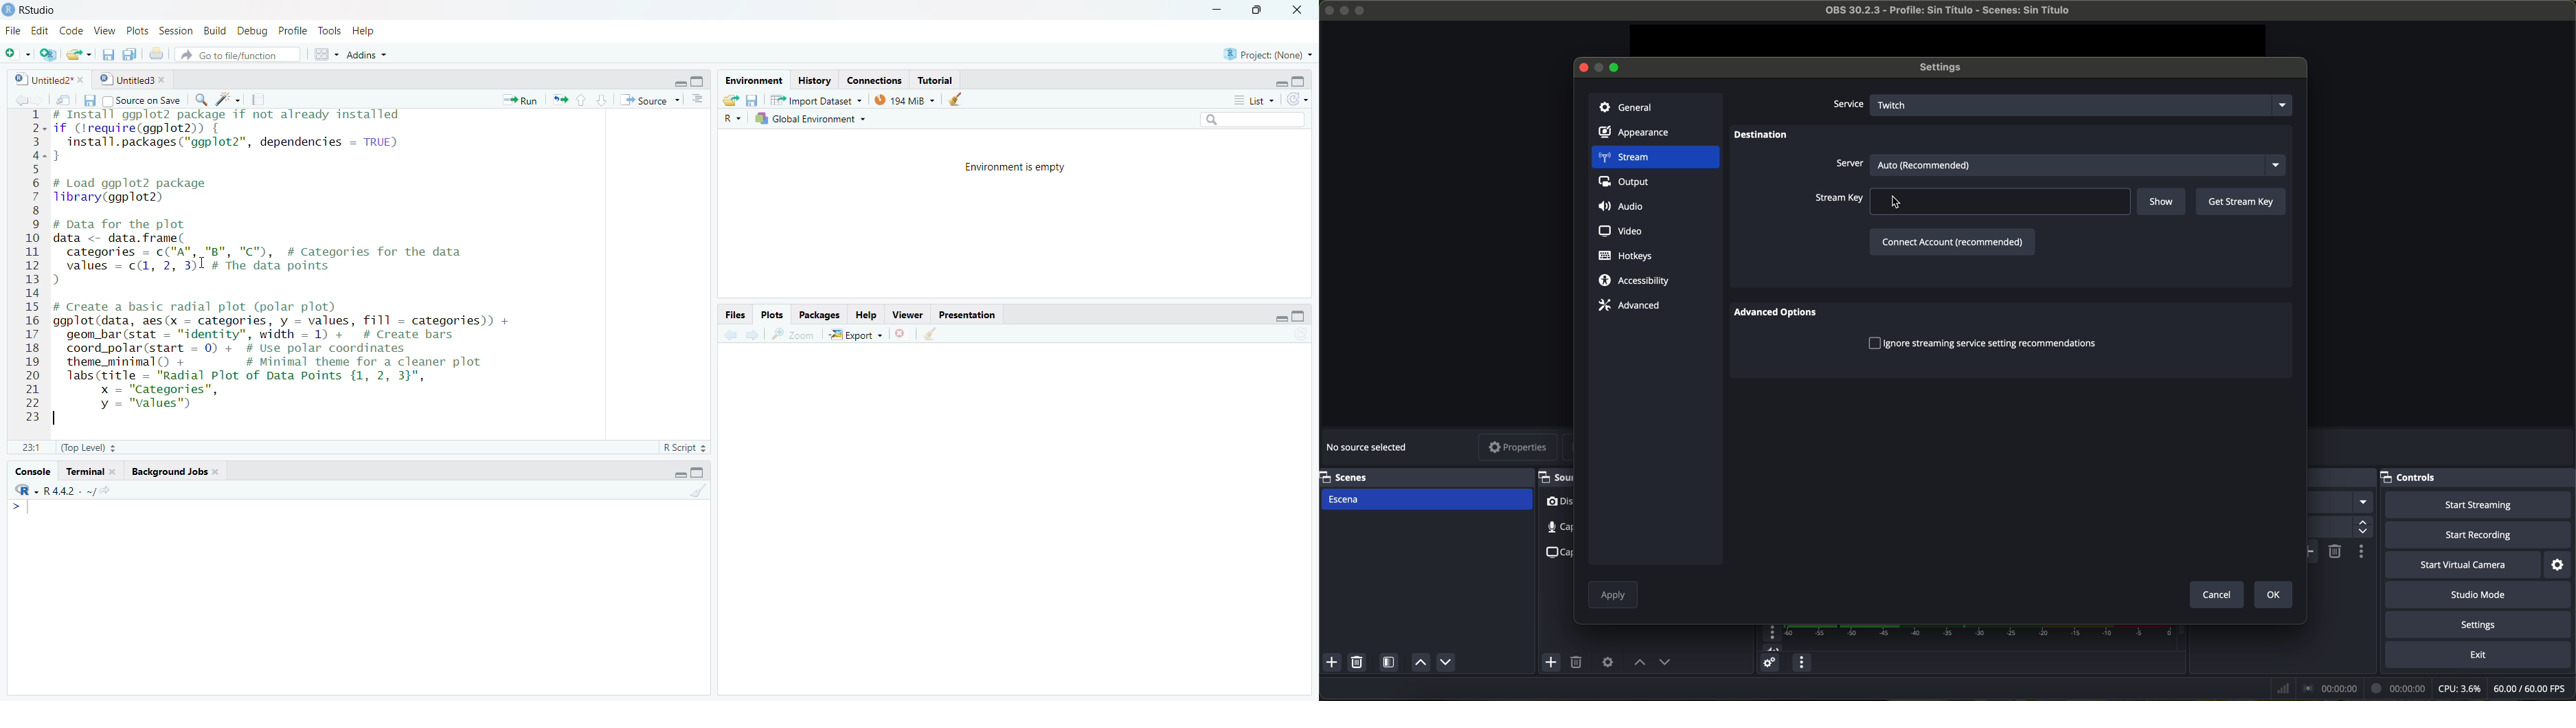 The image size is (2576, 728). I want to click on remove configurable transition, so click(2336, 550).